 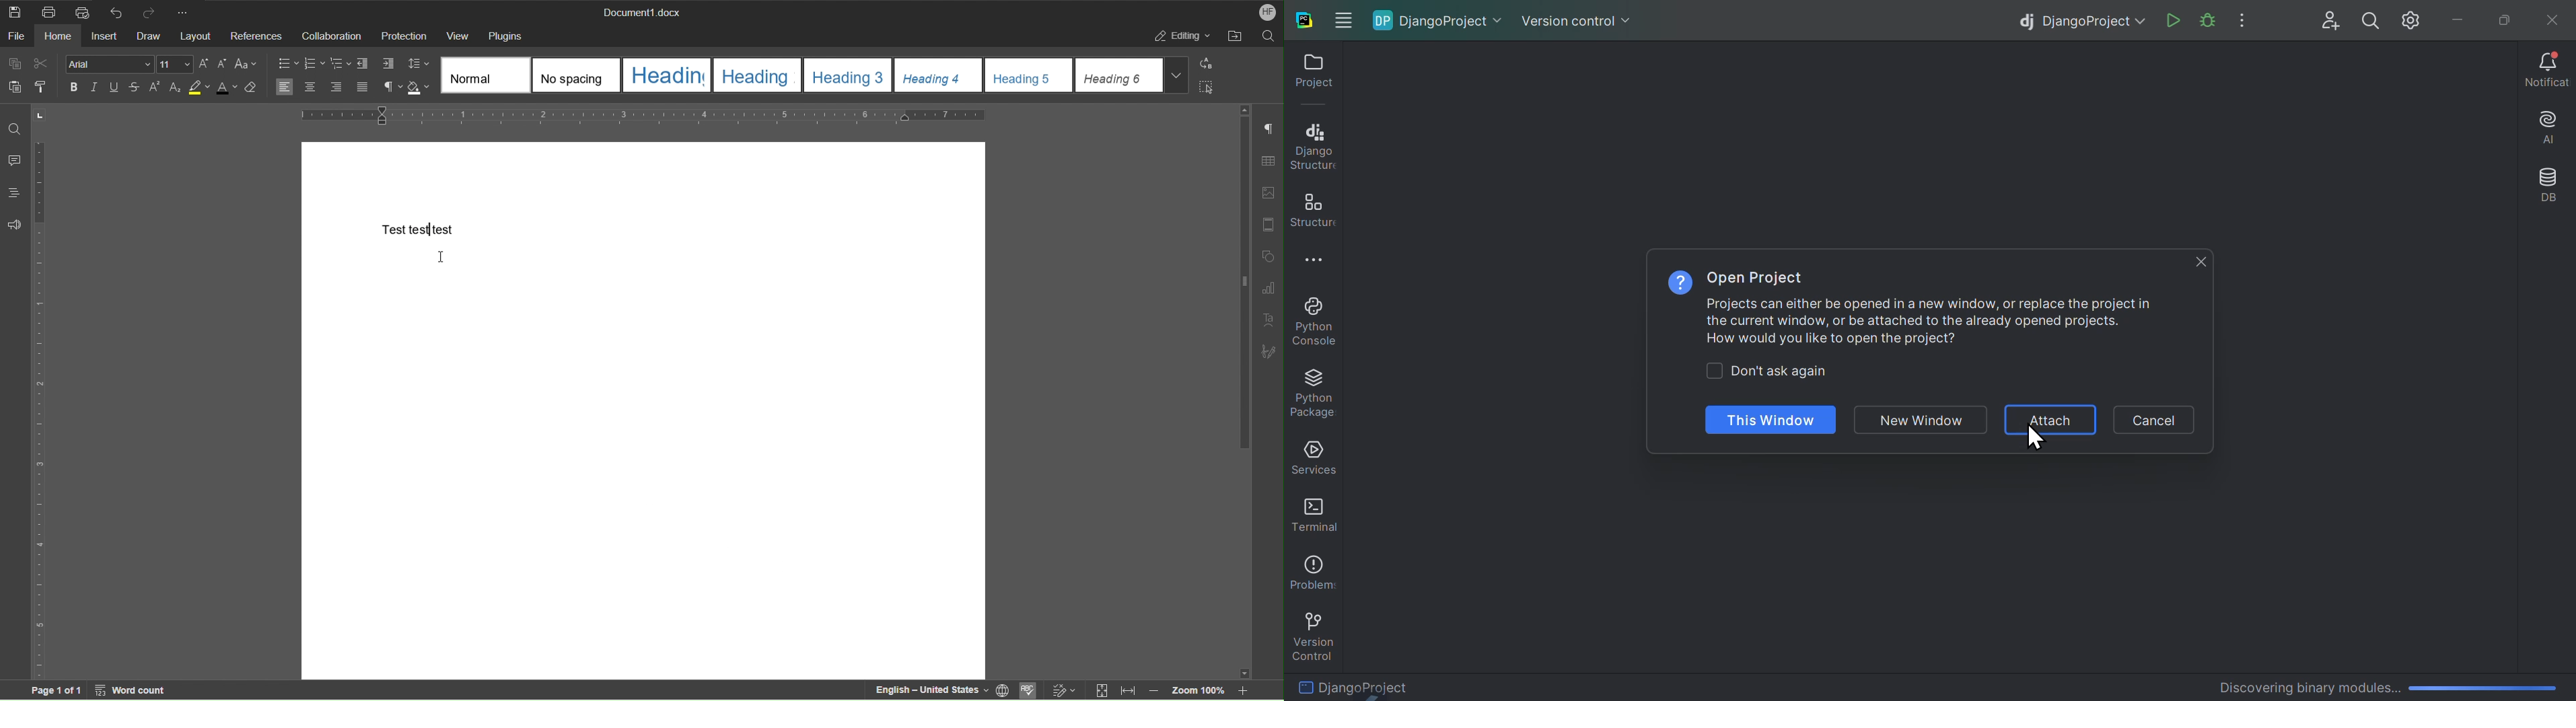 What do you see at coordinates (1030, 76) in the screenshot?
I see `Heading 5` at bounding box center [1030, 76].